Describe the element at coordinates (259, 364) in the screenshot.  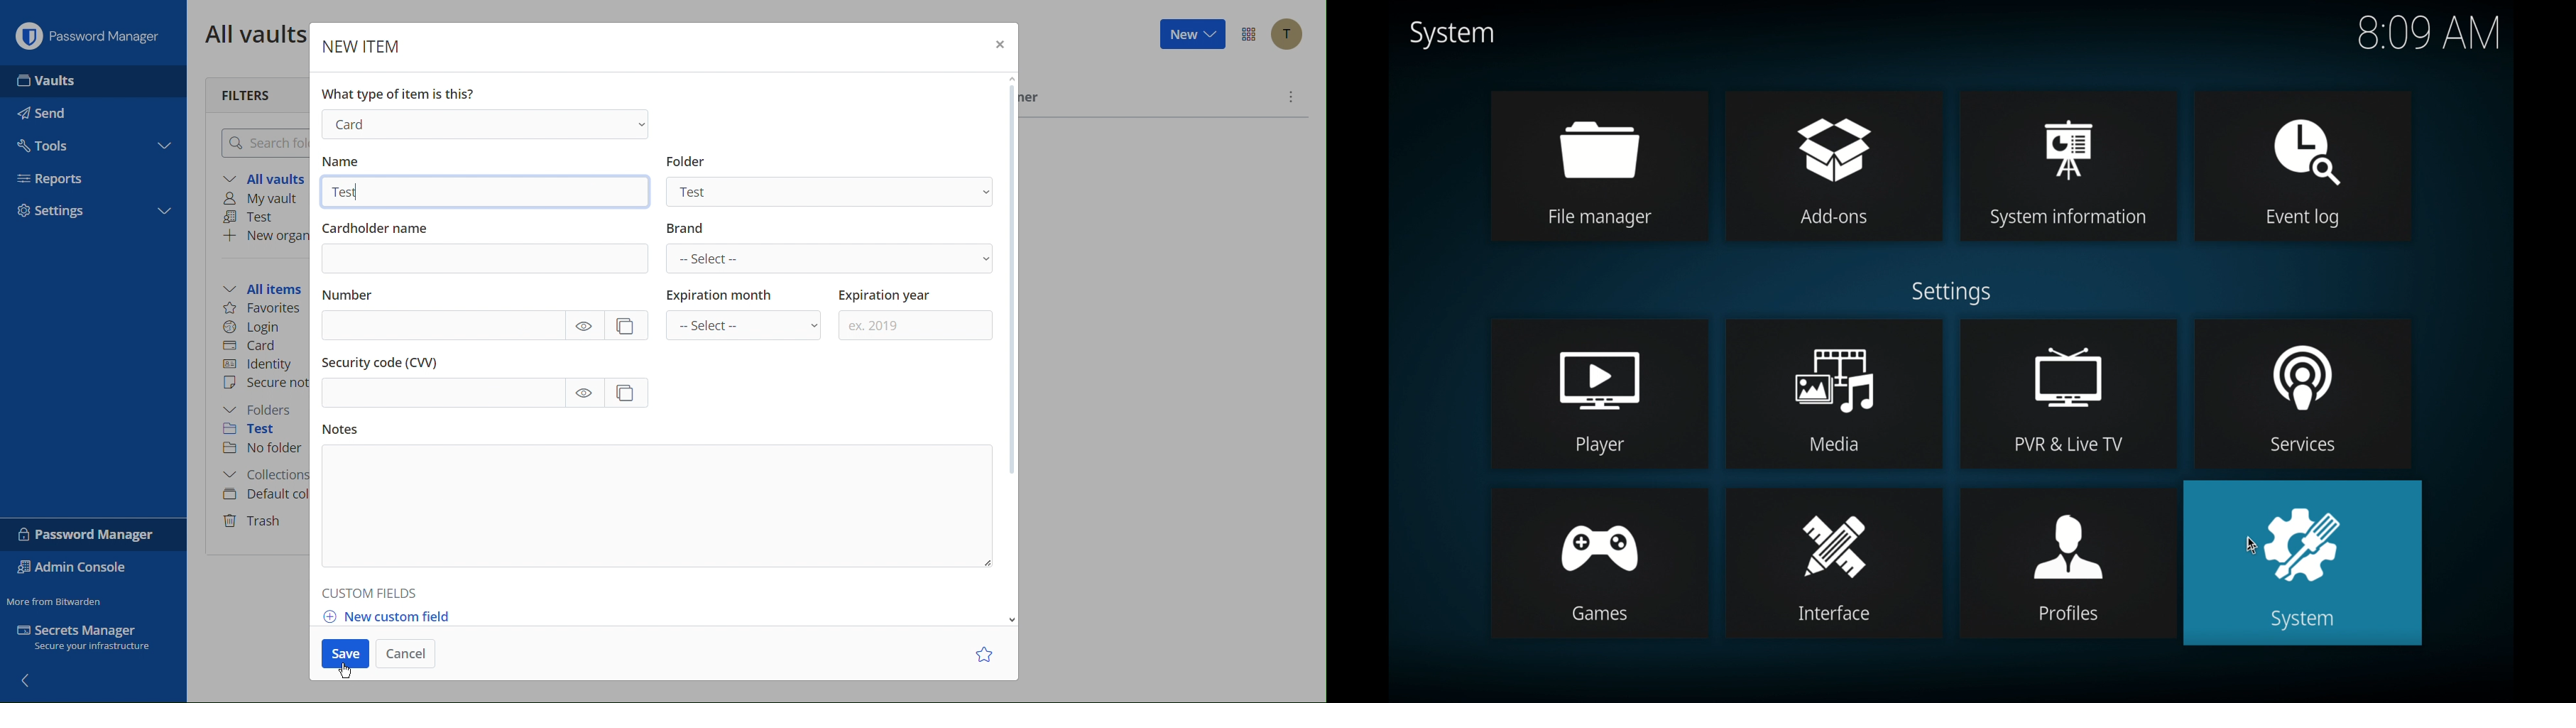
I see `Identity` at that location.